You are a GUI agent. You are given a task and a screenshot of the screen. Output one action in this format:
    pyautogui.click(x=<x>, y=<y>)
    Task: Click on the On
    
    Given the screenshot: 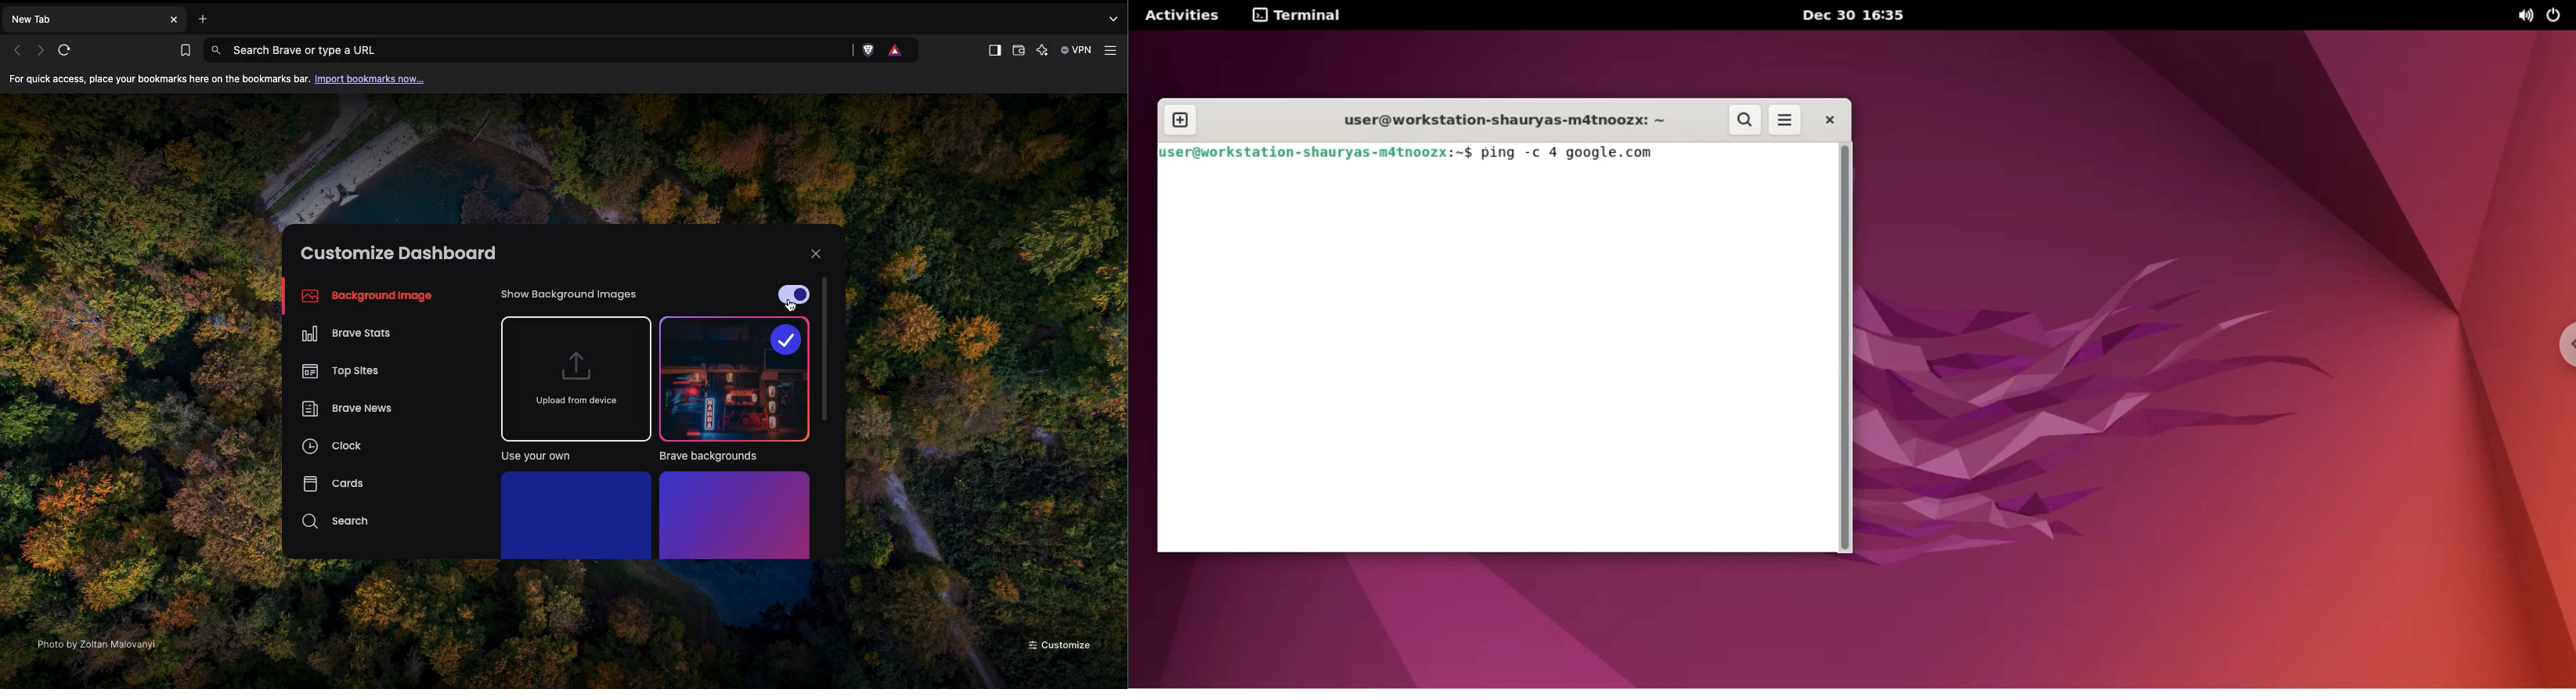 What is the action you would take?
    pyautogui.click(x=796, y=295)
    